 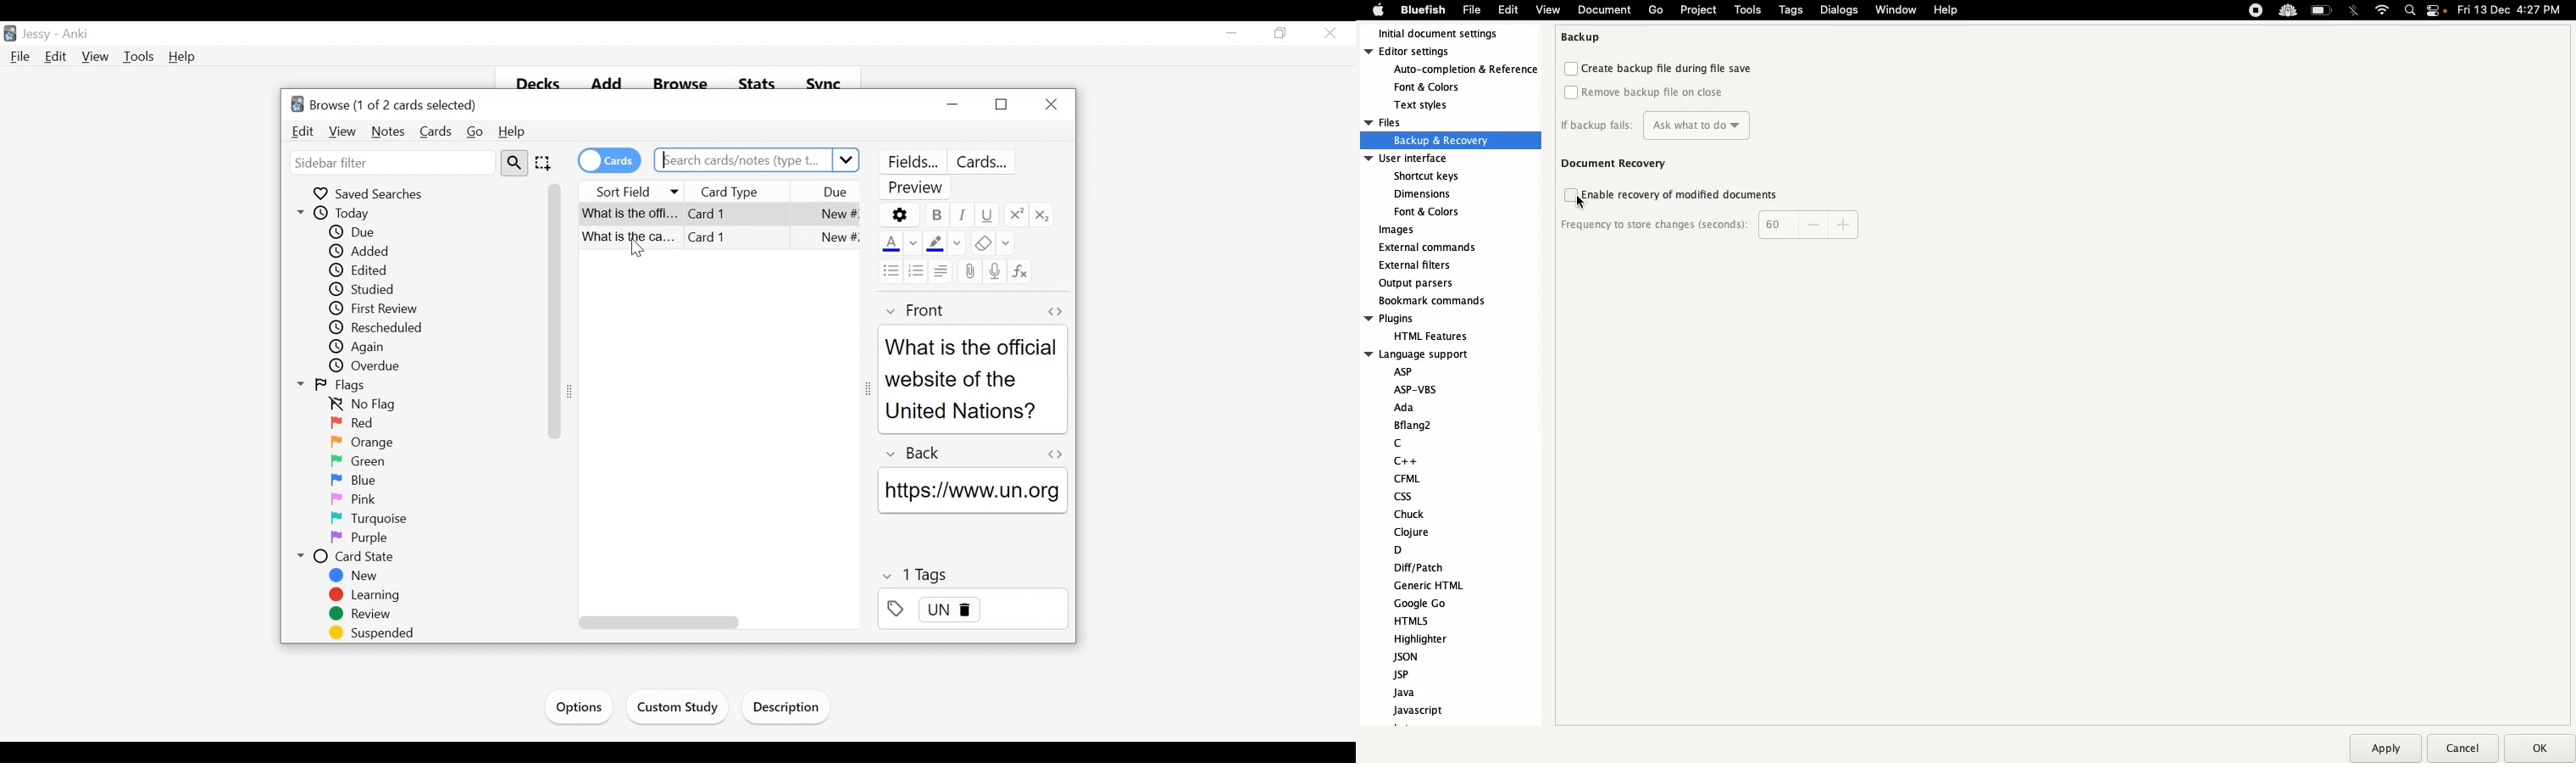 What do you see at coordinates (1945, 11) in the screenshot?
I see `Help` at bounding box center [1945, 11].